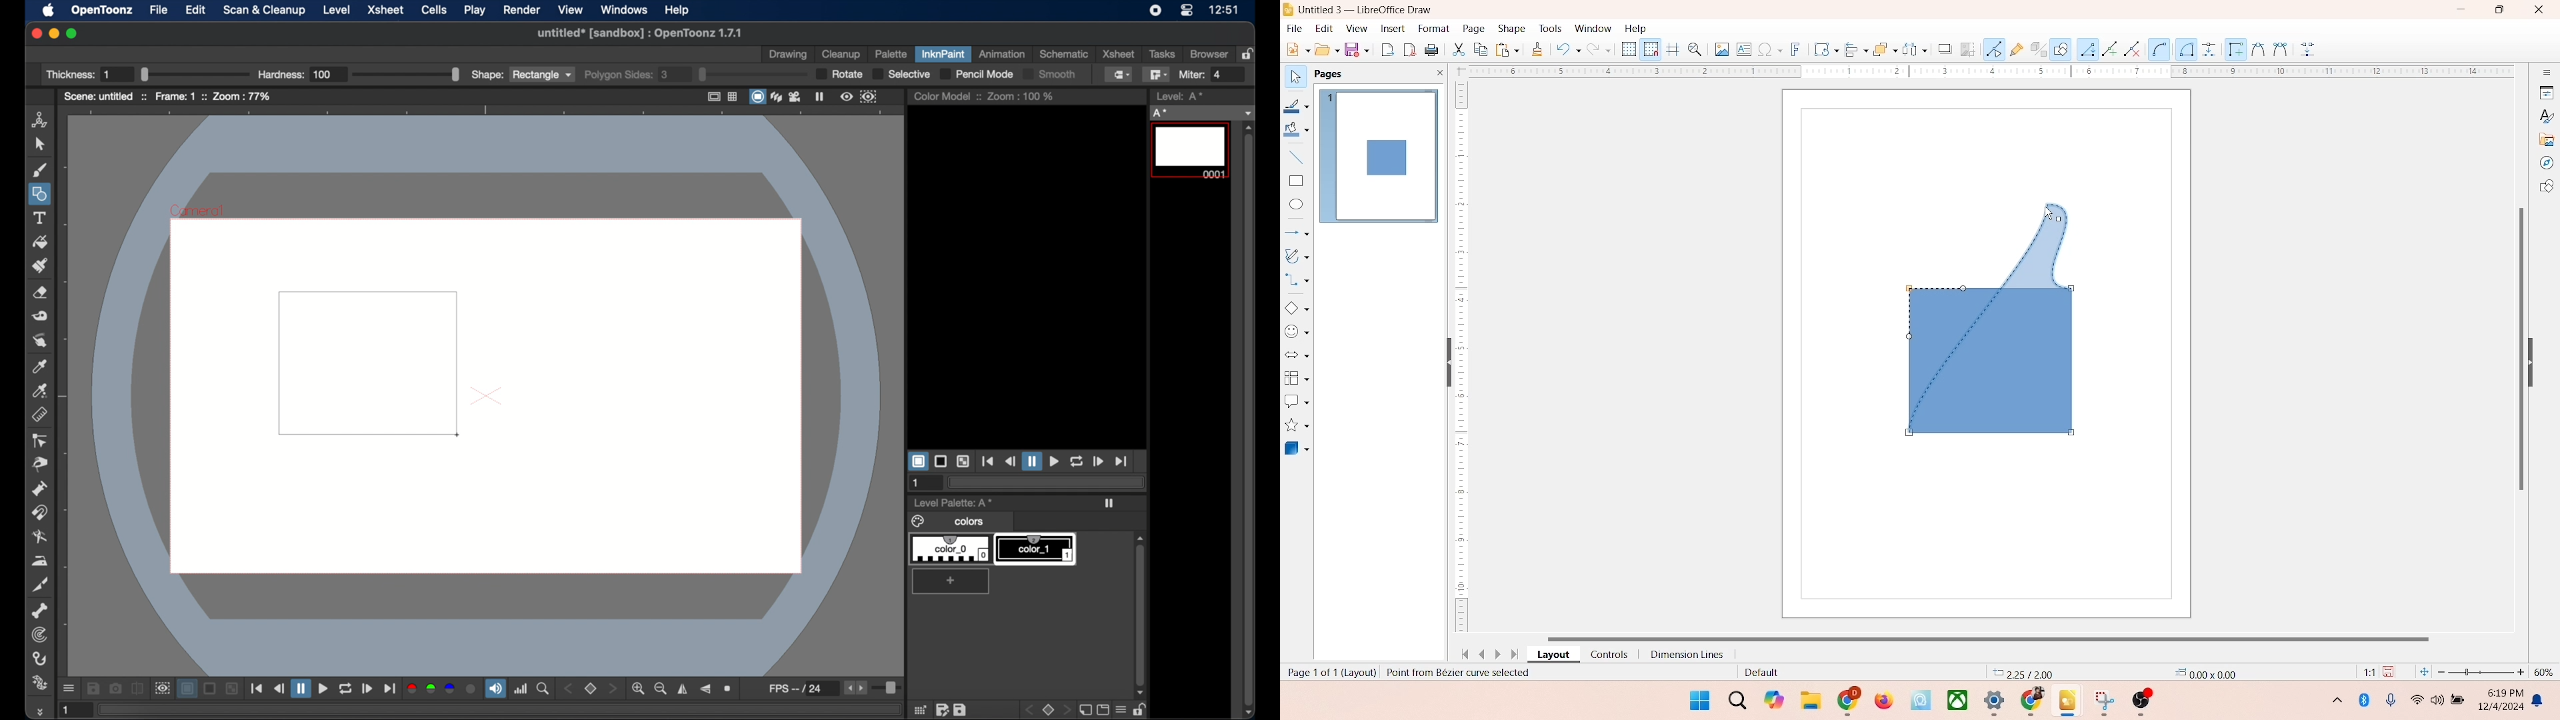 The height and width of the screenshot is (728, 2576). I want to click on pinch tool, so click(40, 464).